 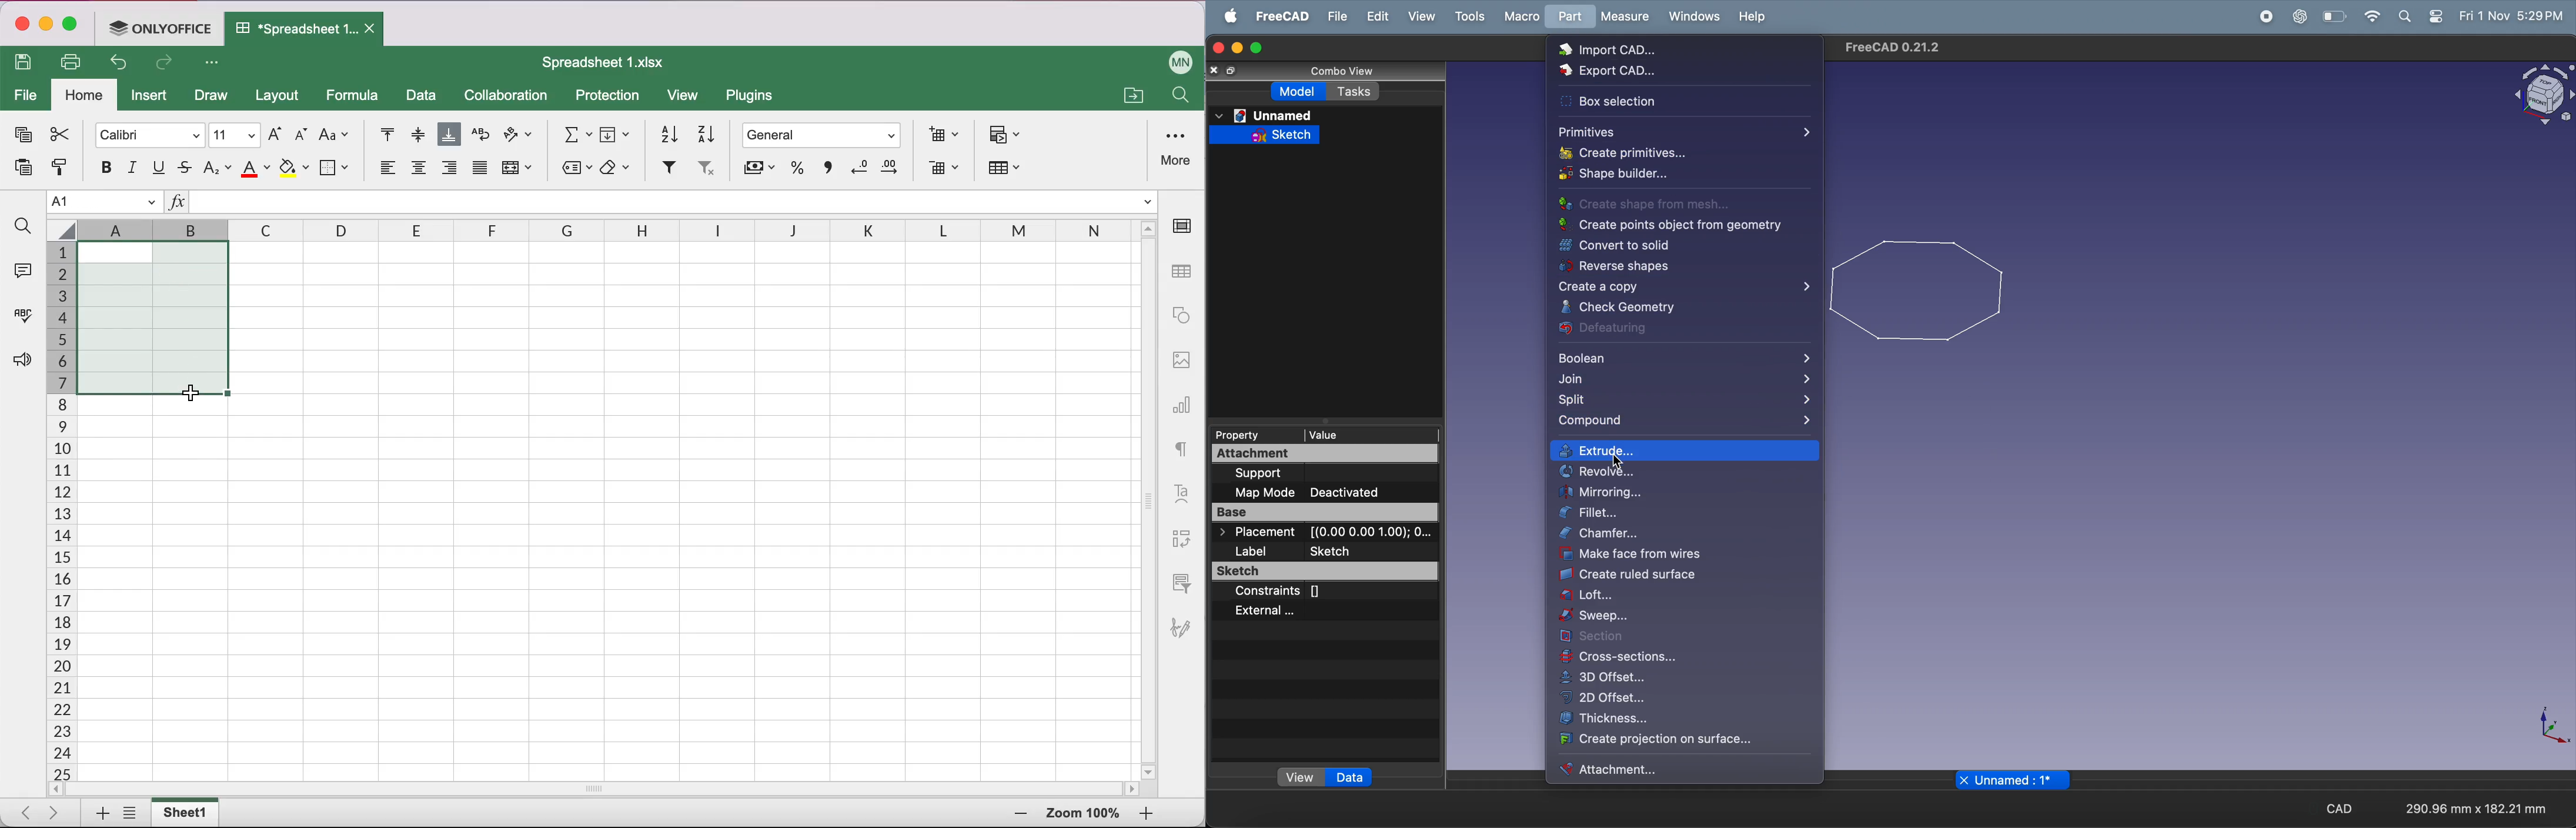 What do you see at coordinates (511, 96) in the screenshot?
I see `collaboration` at bounding box center [511, 96].